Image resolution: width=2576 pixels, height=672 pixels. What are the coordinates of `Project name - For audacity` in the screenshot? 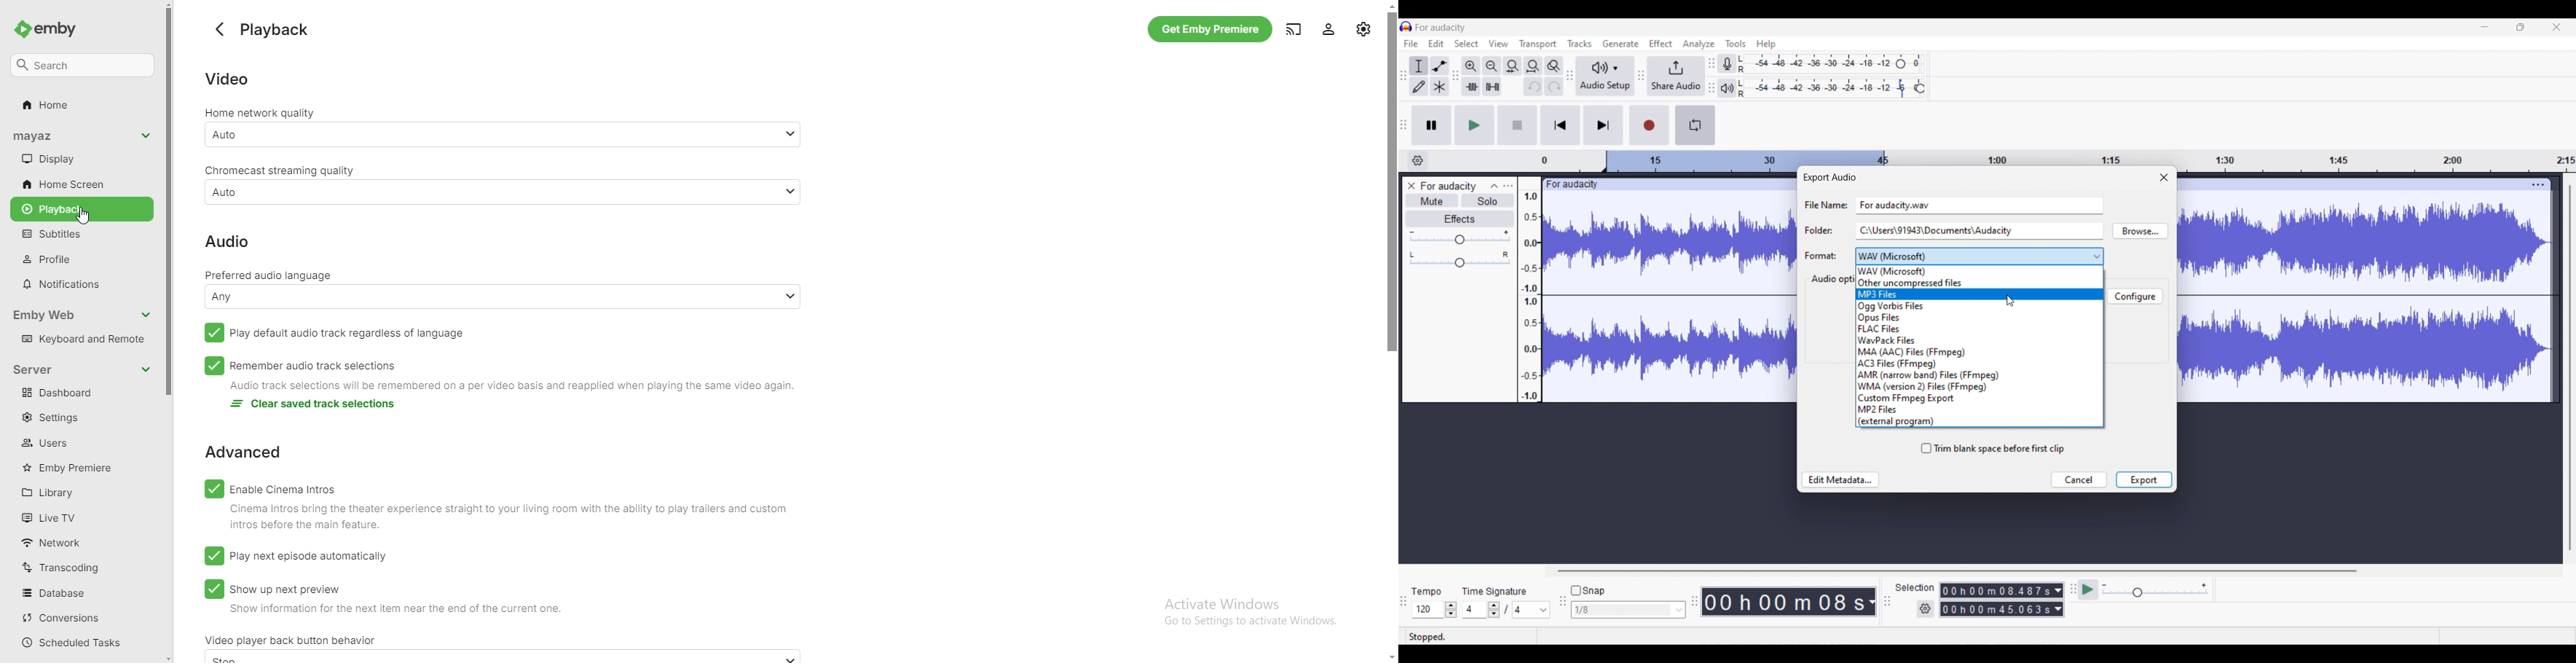 It's located at (1441, 28).